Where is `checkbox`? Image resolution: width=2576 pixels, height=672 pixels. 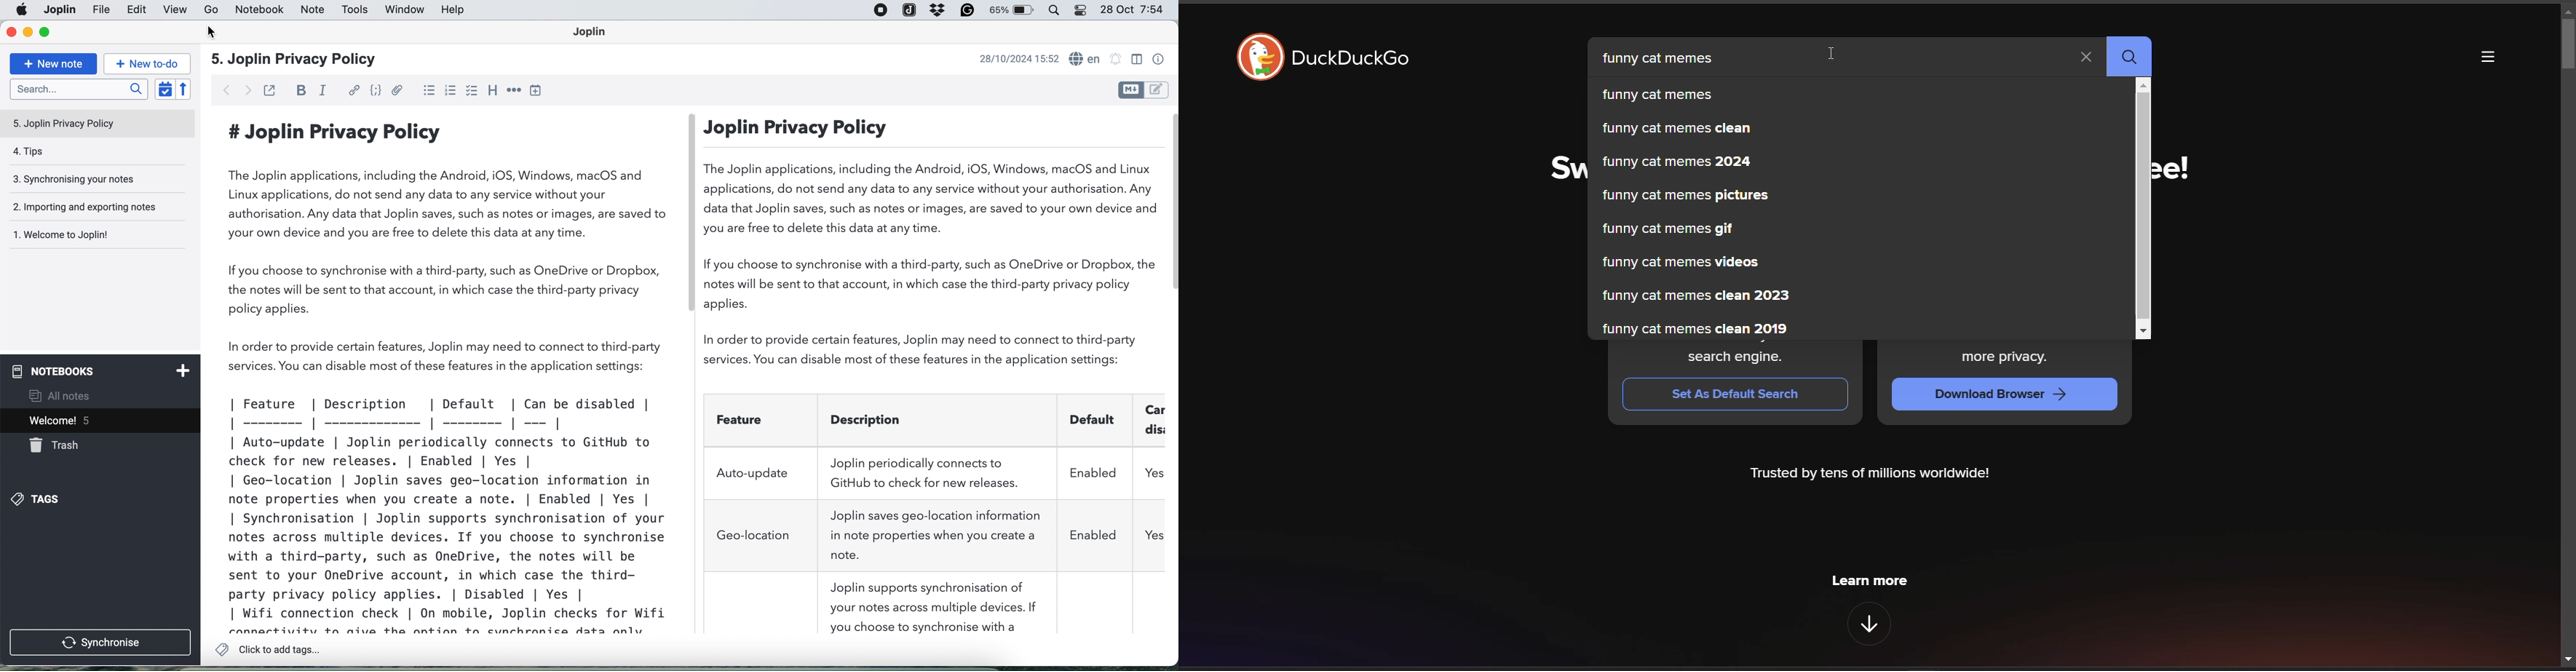 checkbox is located at coordinates (471, 91).